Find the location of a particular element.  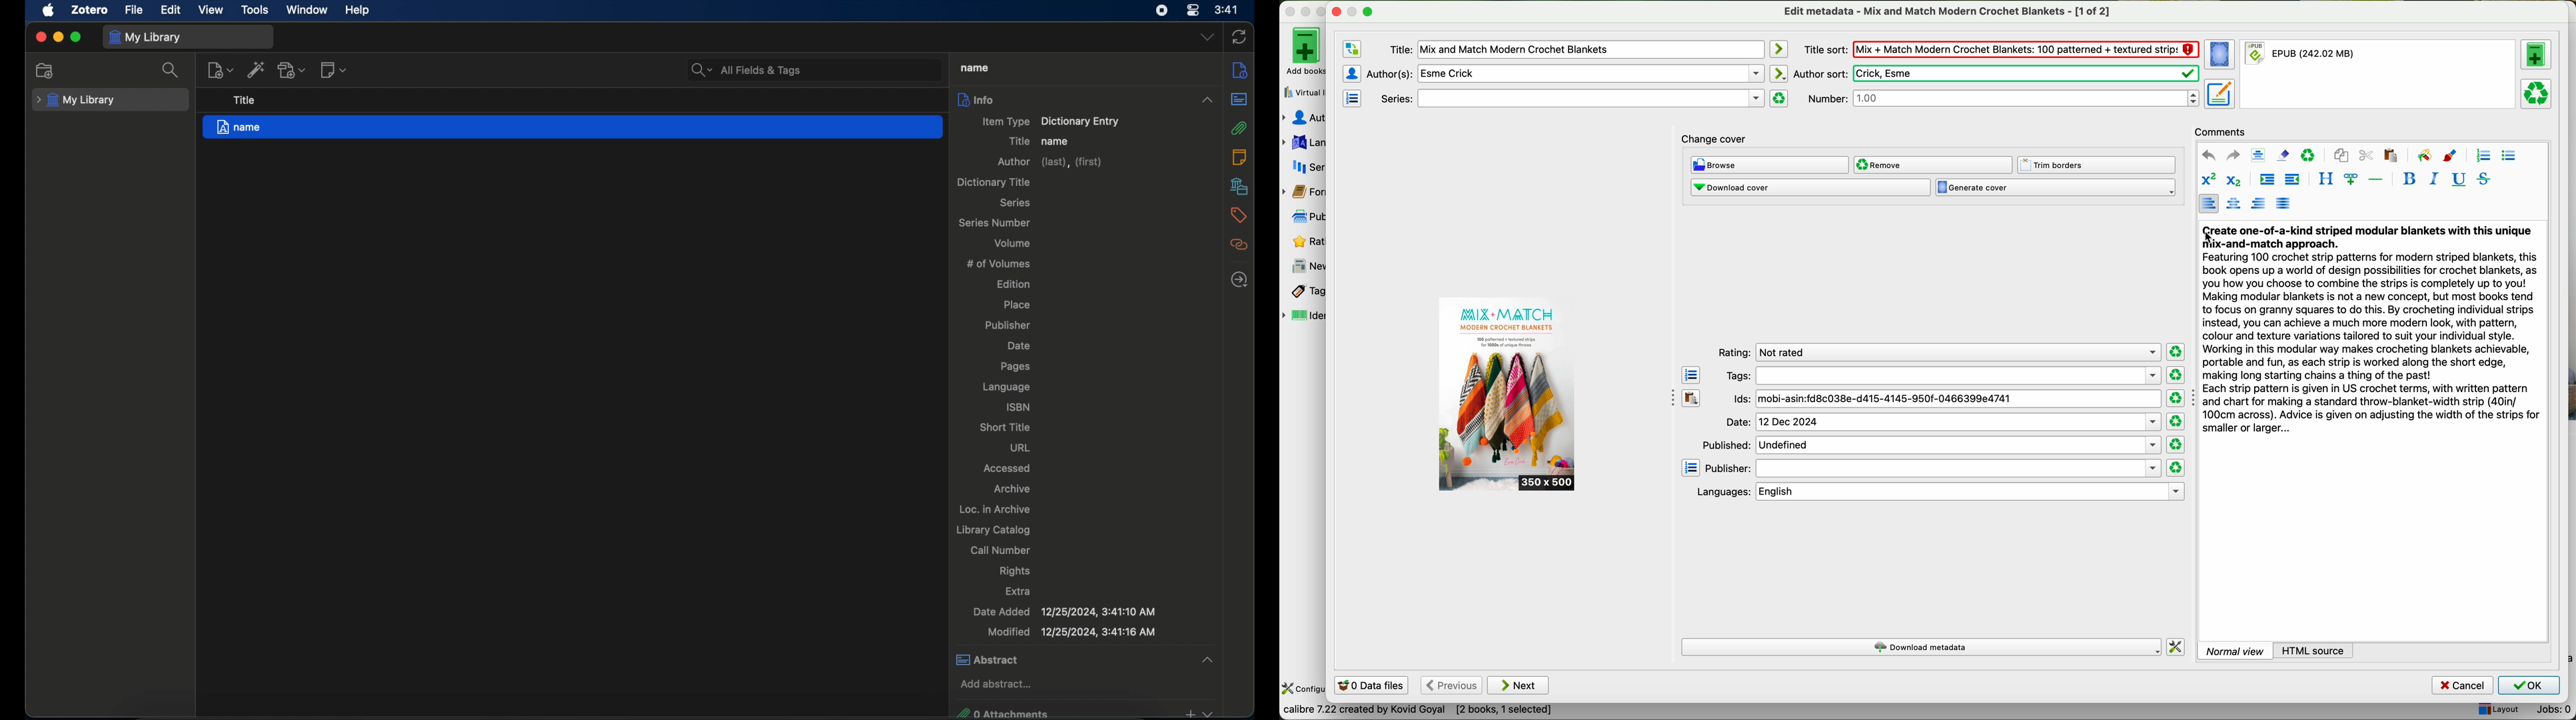

title is located at coordinates (1019, 141).